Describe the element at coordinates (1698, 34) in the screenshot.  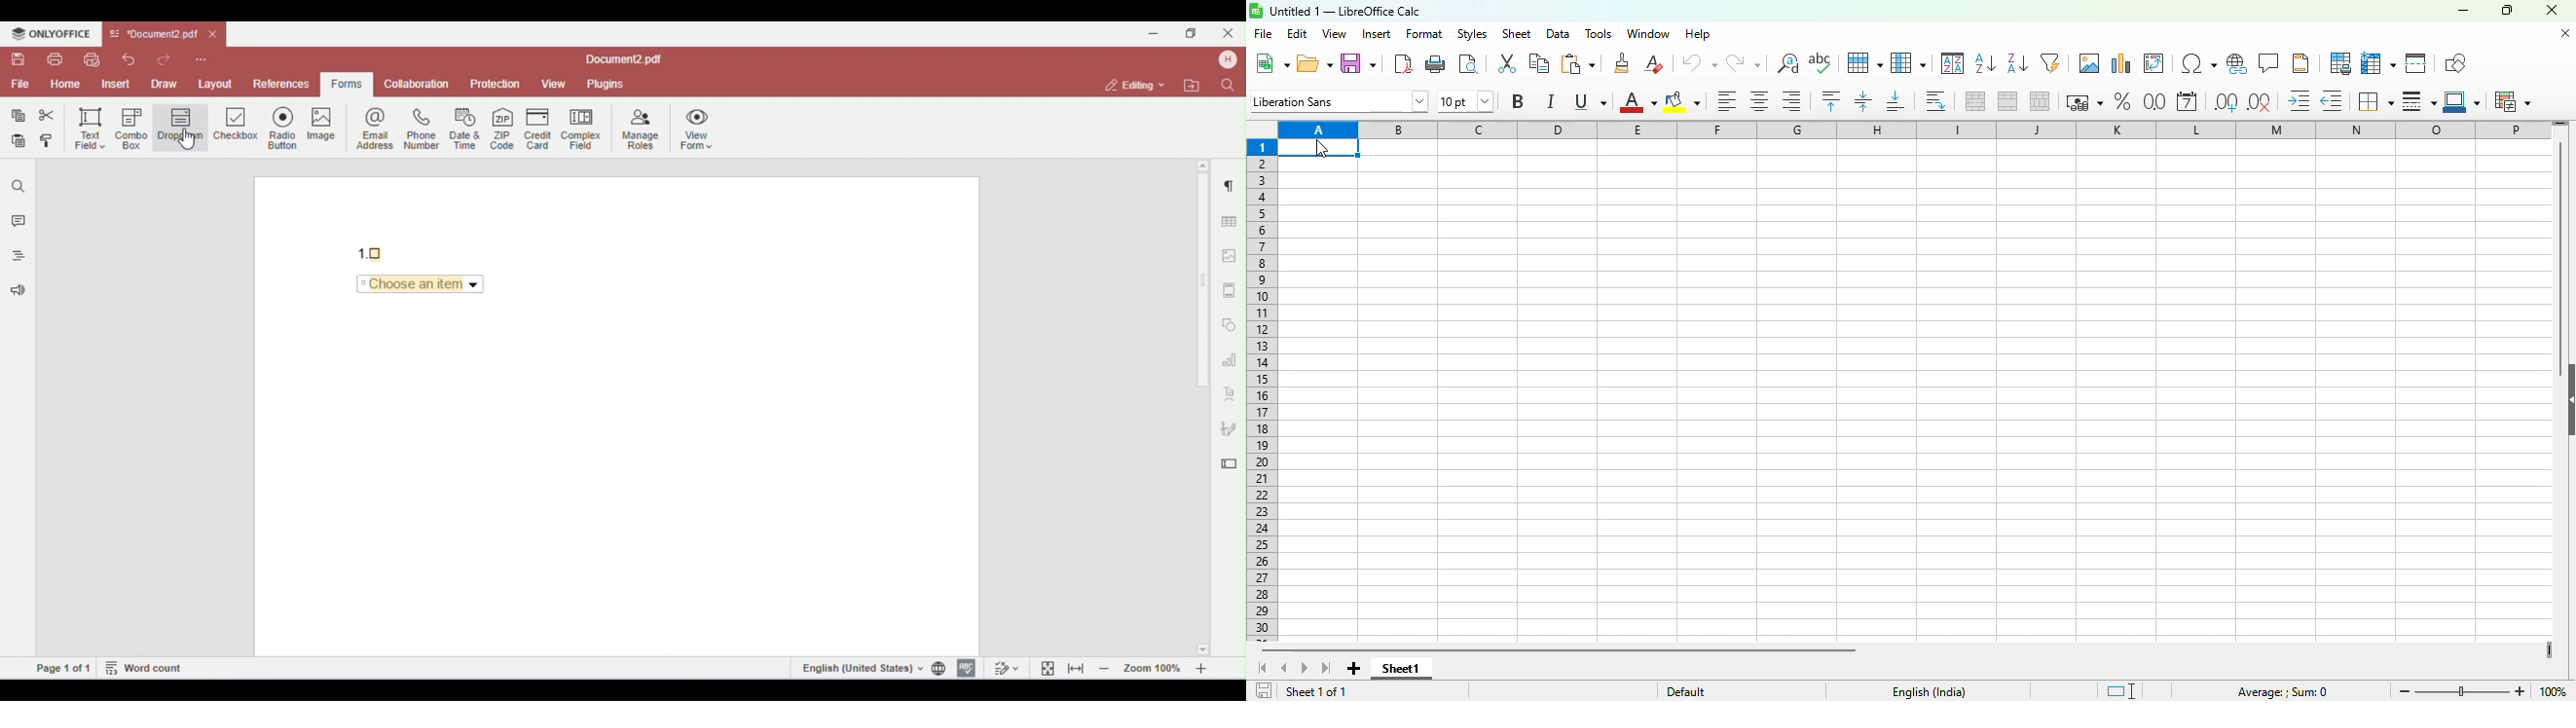
I see `help` at that location.